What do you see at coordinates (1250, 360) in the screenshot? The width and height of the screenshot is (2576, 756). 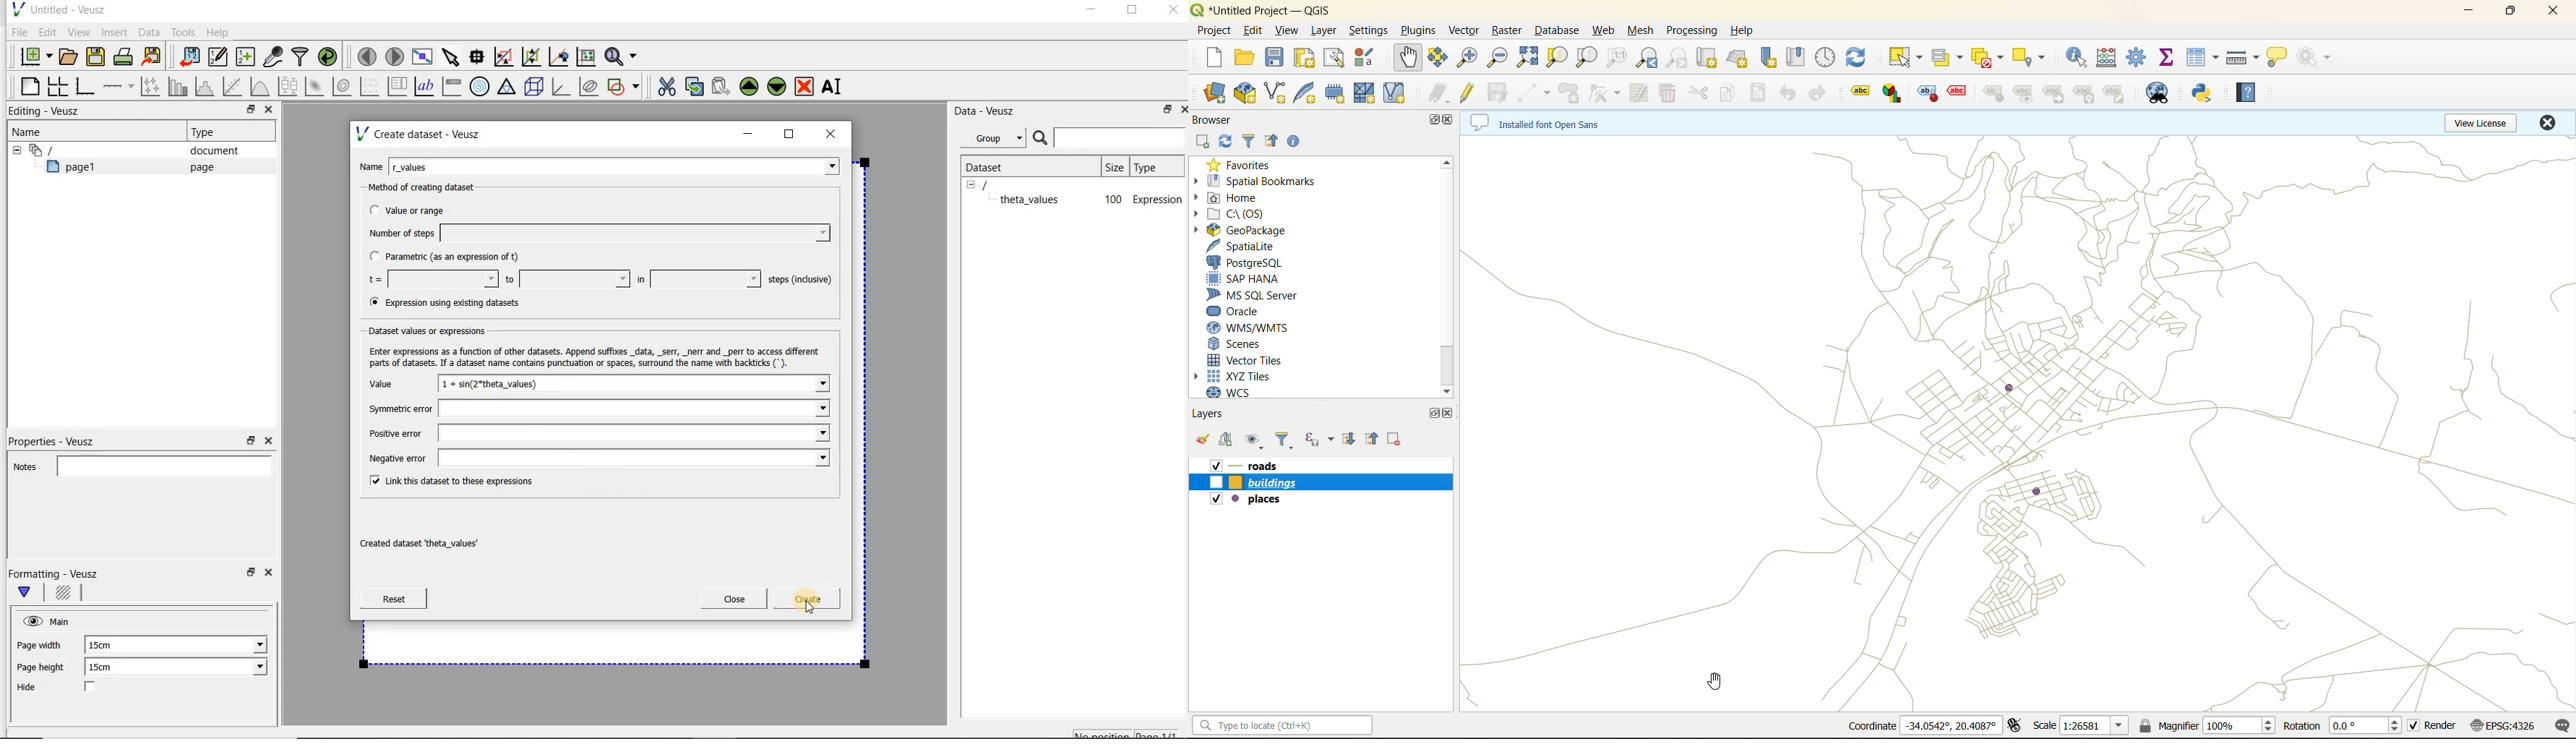 I see `vector tiles` at bounding box center [1250, 360].